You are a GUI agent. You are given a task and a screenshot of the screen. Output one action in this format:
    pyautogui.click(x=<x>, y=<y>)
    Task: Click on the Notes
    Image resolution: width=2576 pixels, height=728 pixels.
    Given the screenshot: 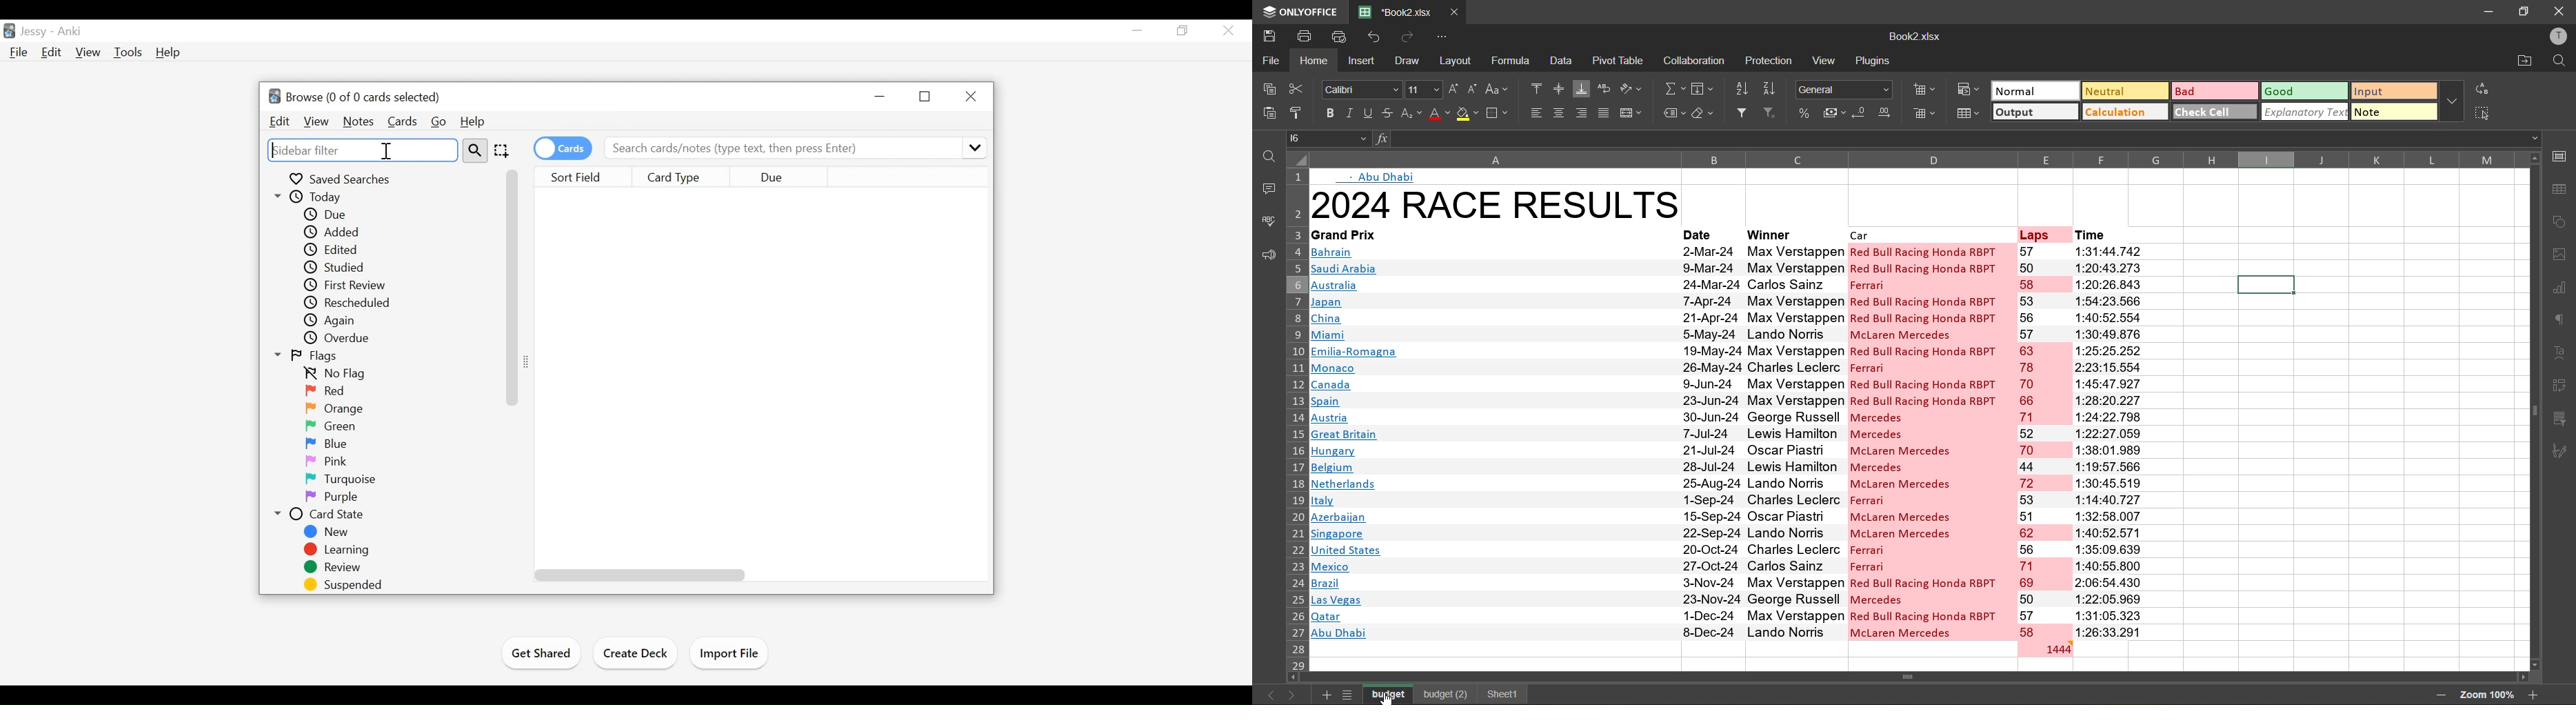 What is the action you would take?
    pyautogui.click(x=358, y=121)
    